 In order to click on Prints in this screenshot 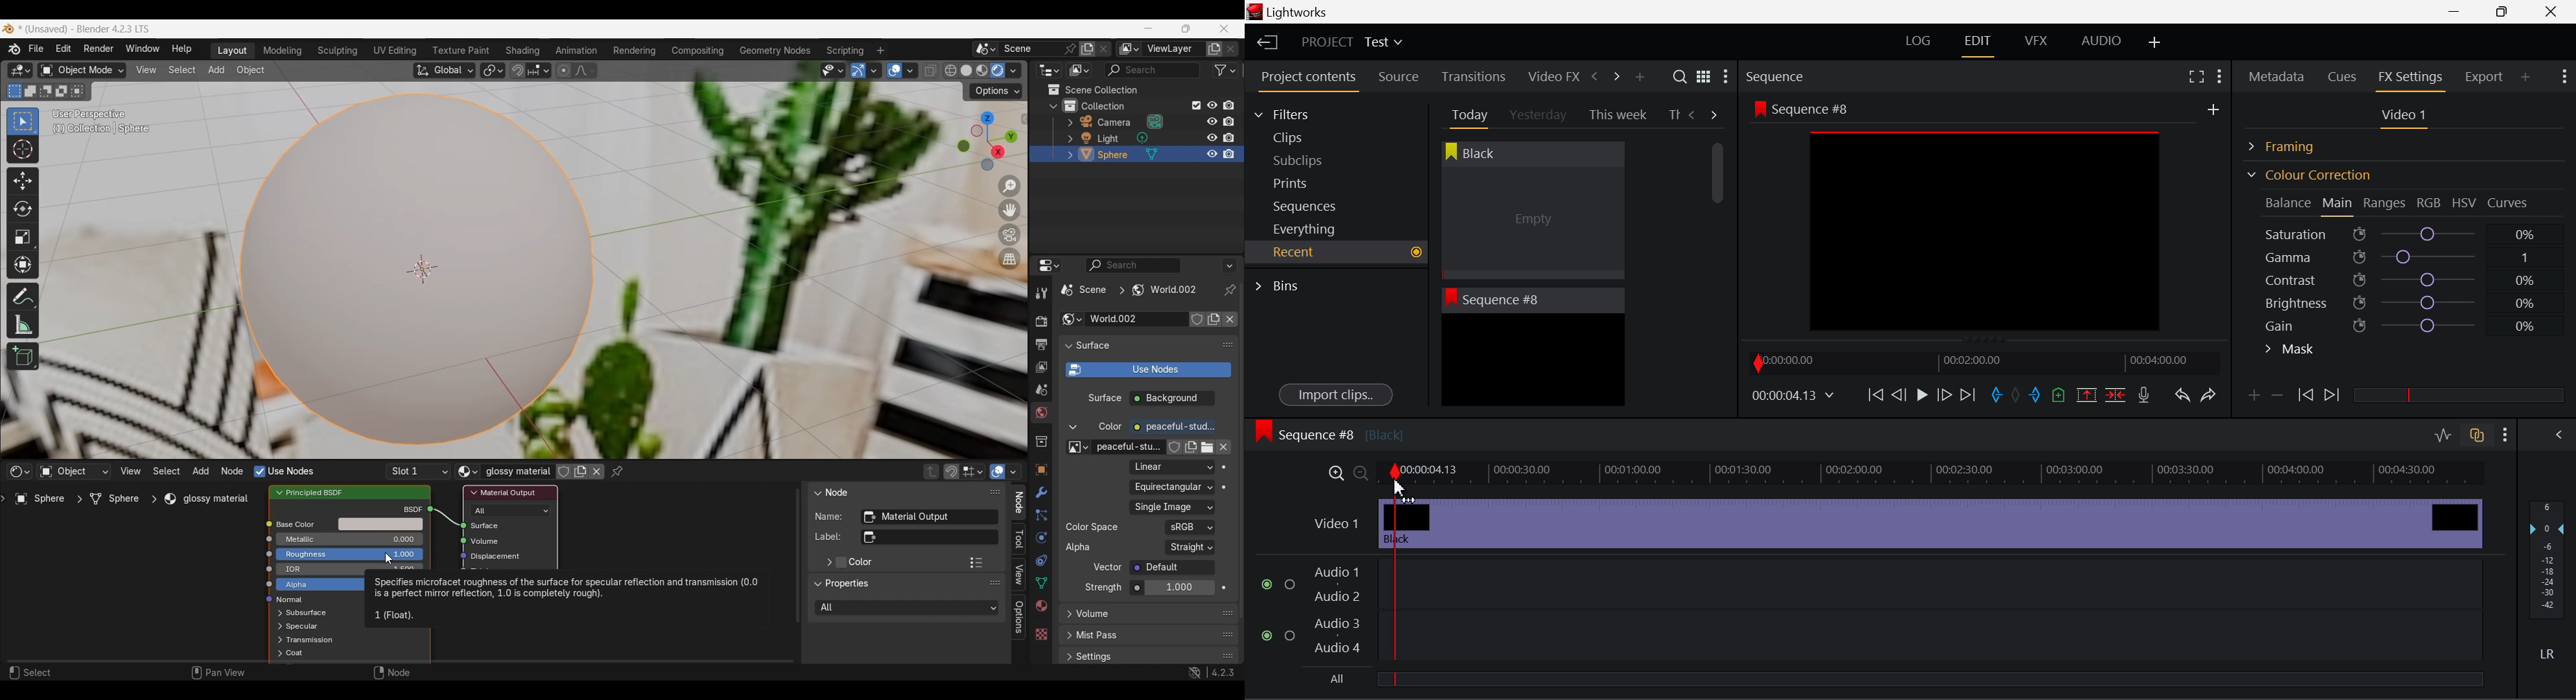, I will do `click(1310, 180)`.